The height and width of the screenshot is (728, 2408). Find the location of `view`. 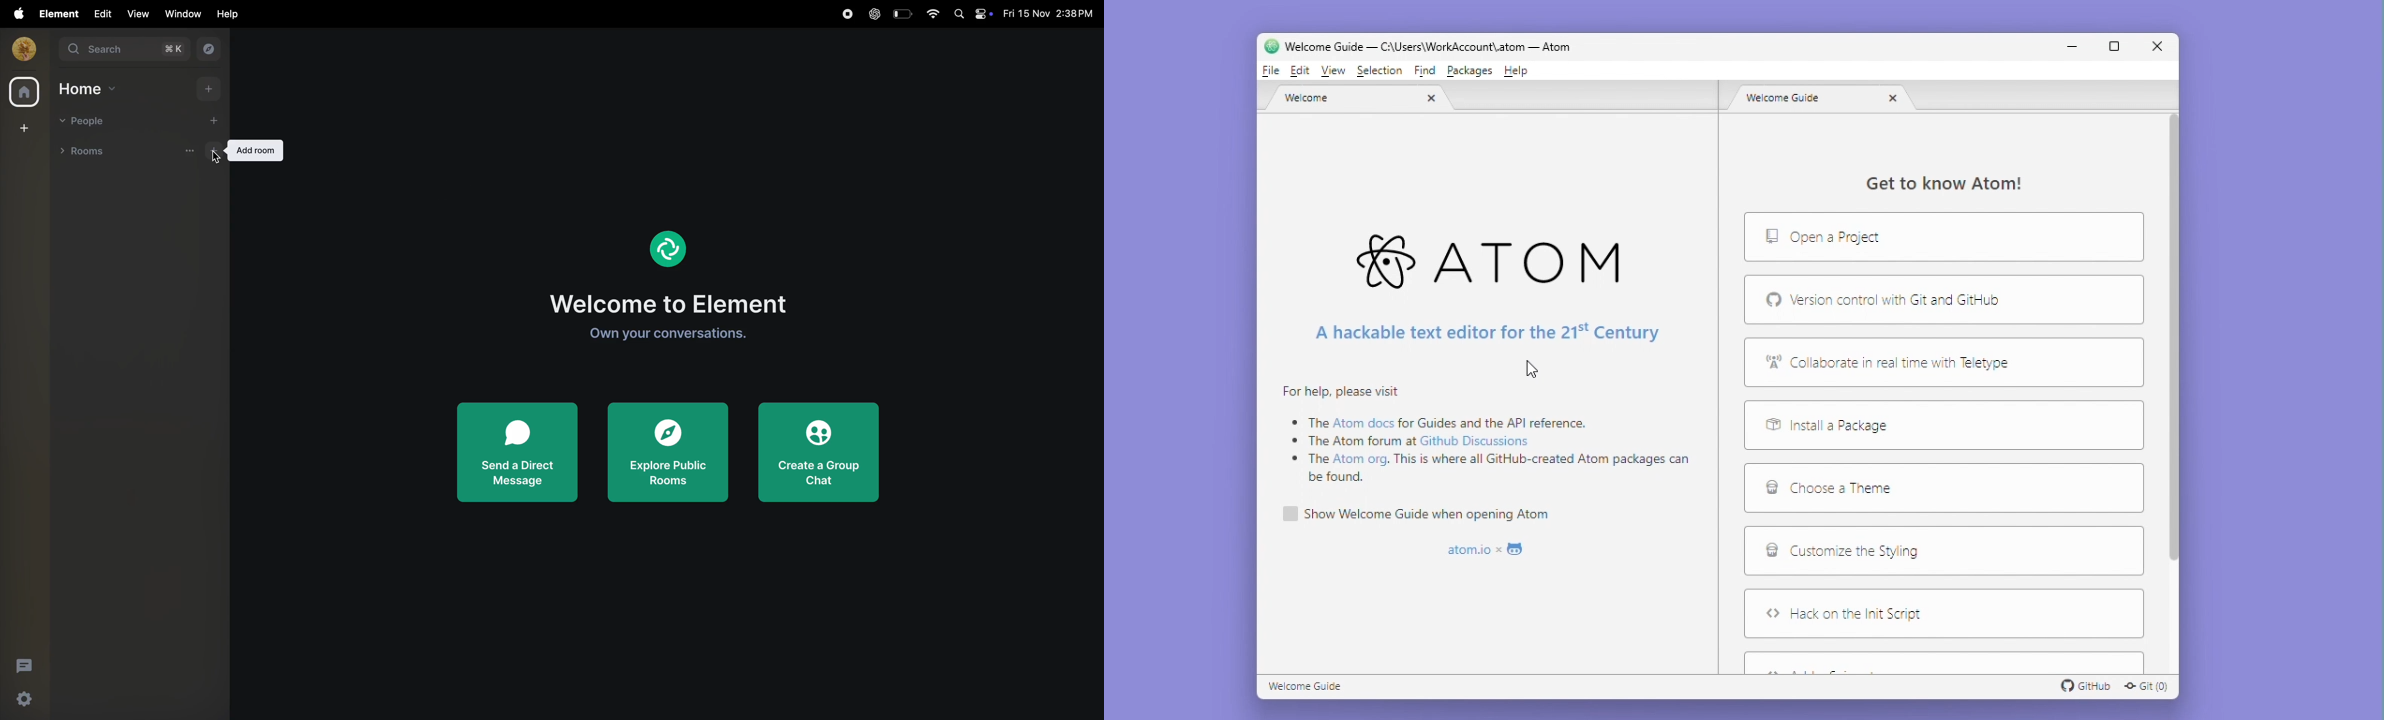

view is located at coordinates (137, 14).